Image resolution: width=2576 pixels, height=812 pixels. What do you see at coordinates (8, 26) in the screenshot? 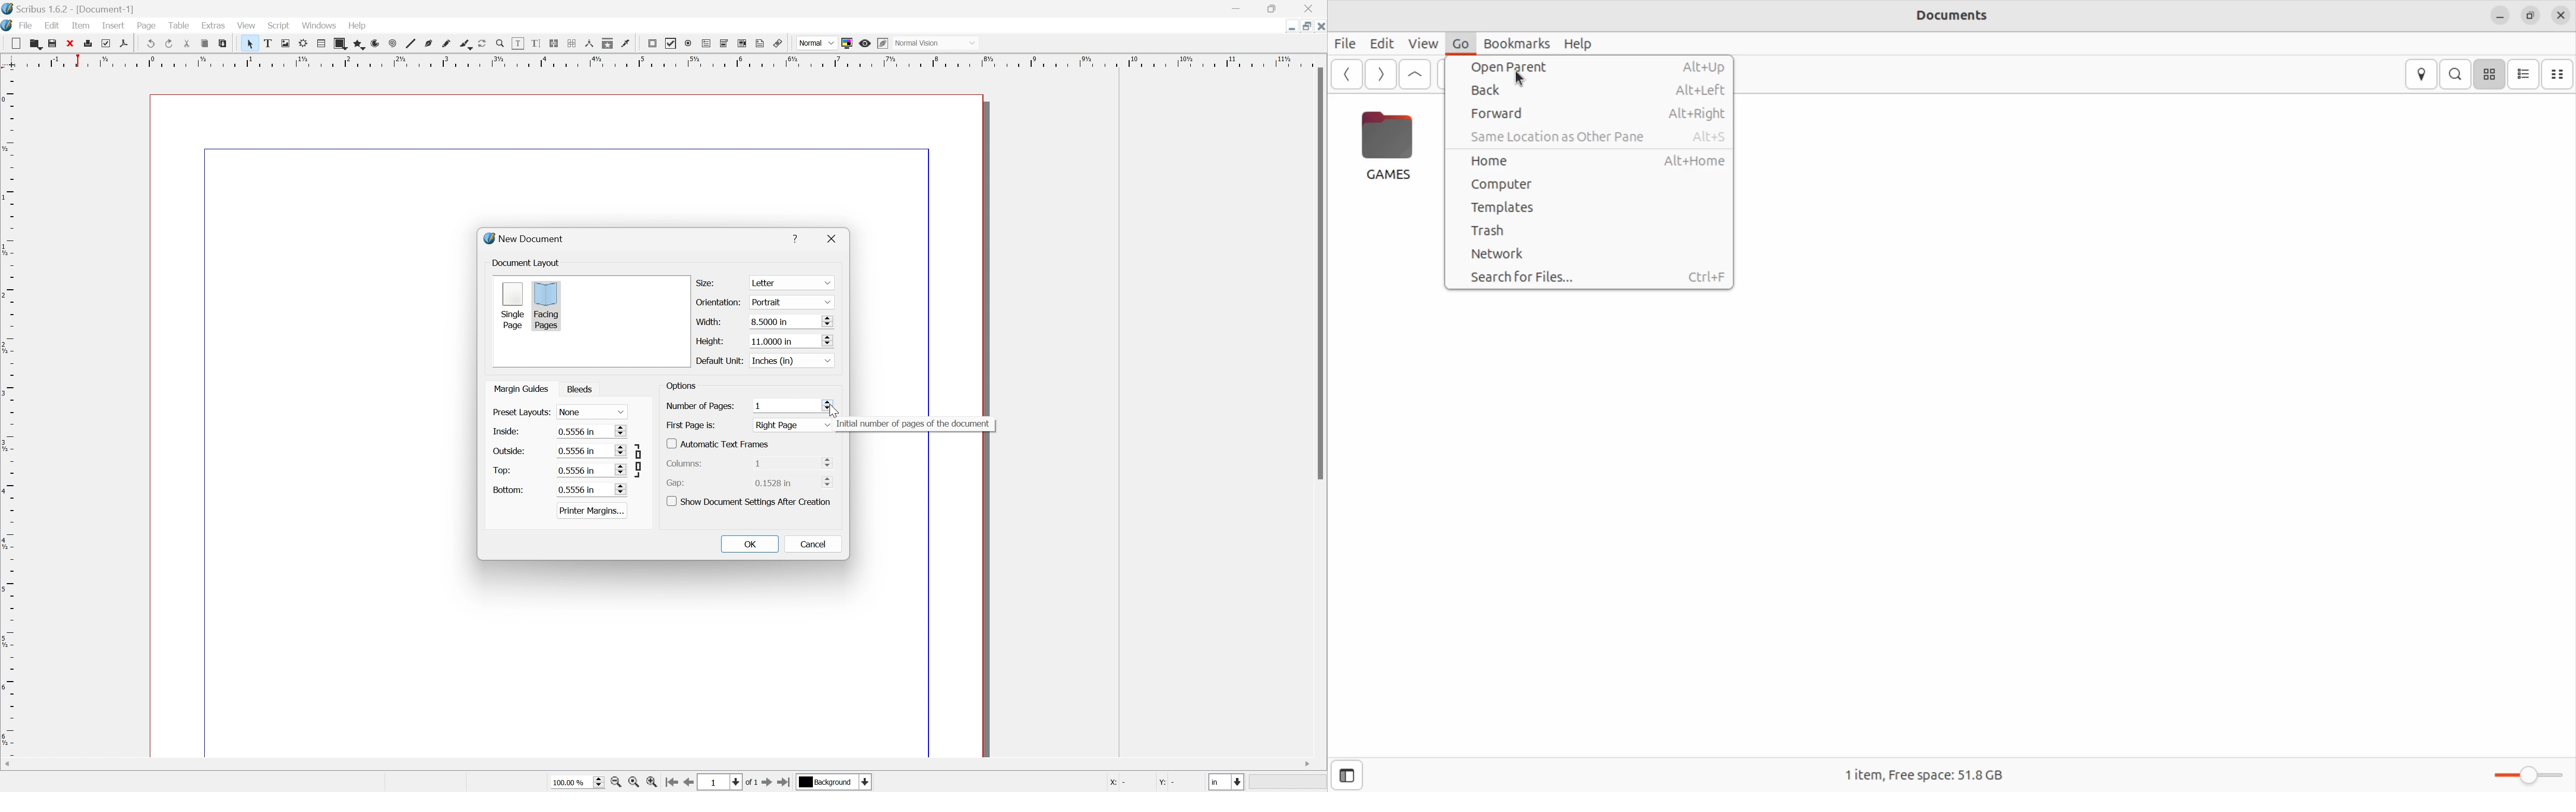
I see `Scribus icon` at bounding box center [8, 26].